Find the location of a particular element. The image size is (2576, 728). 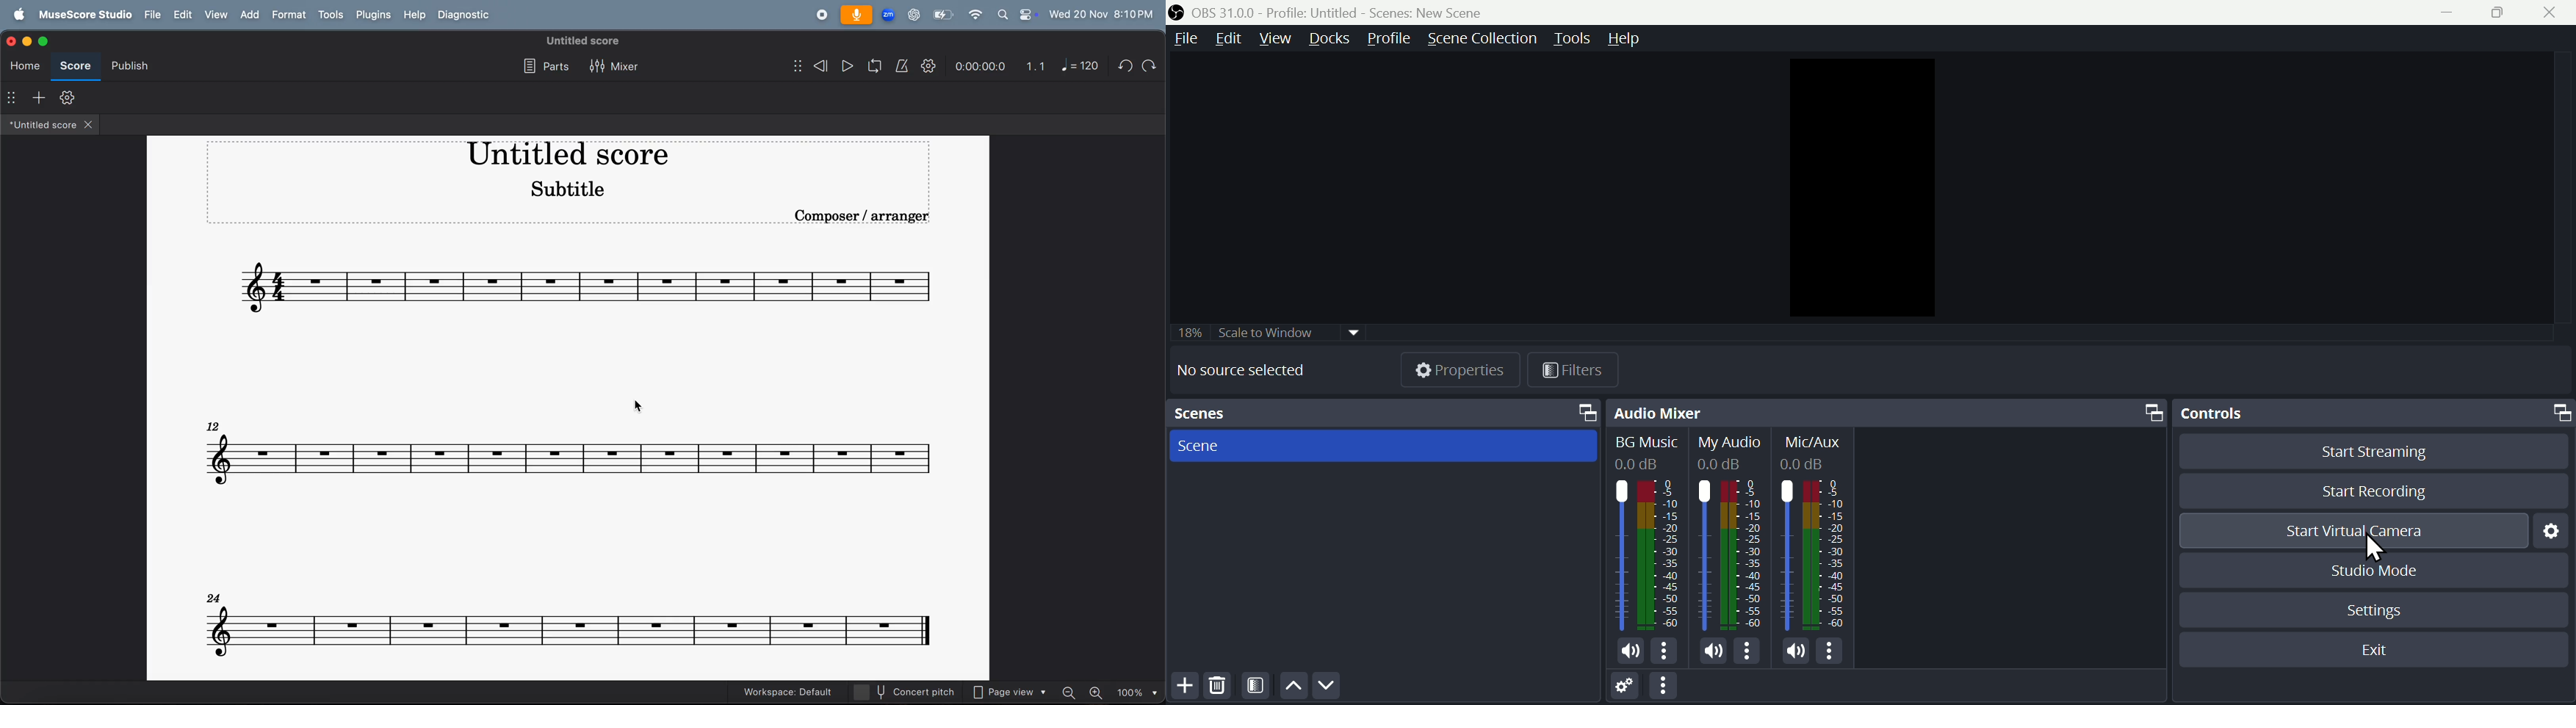

redo is located at coordinates (1147, 64).